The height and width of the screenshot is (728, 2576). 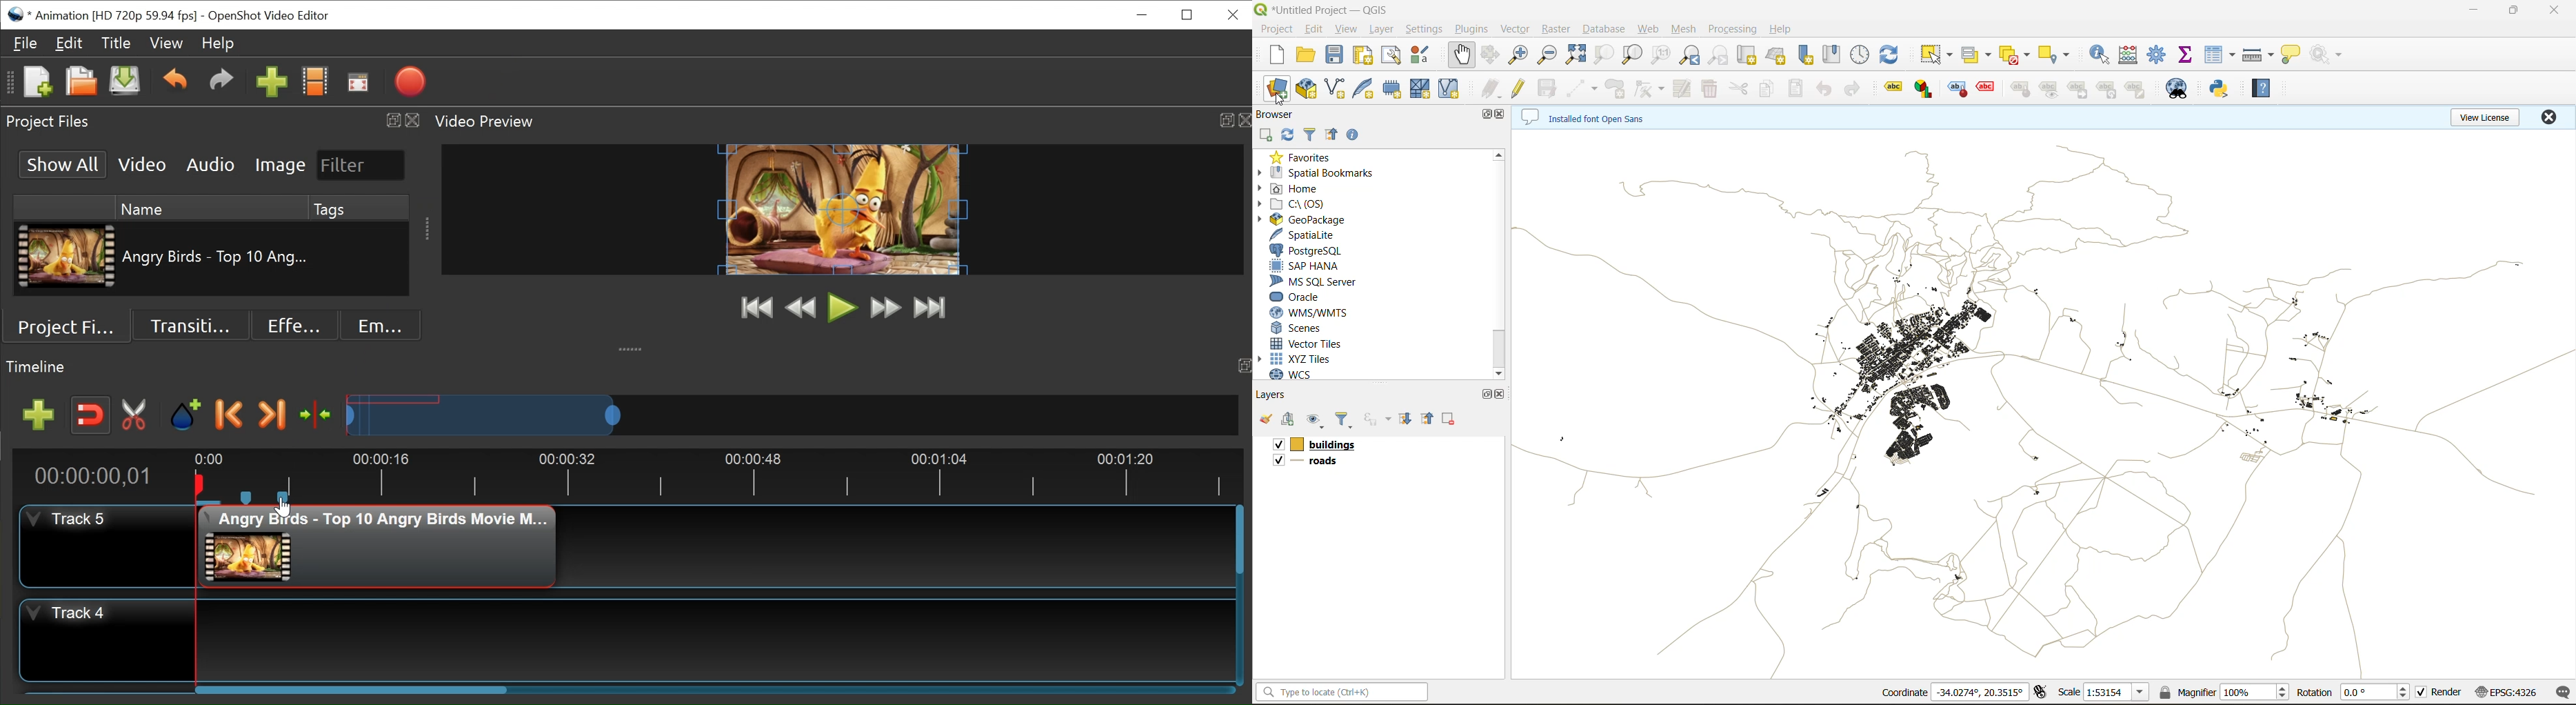 I want to click on select location, so click(x=2058, y=53).